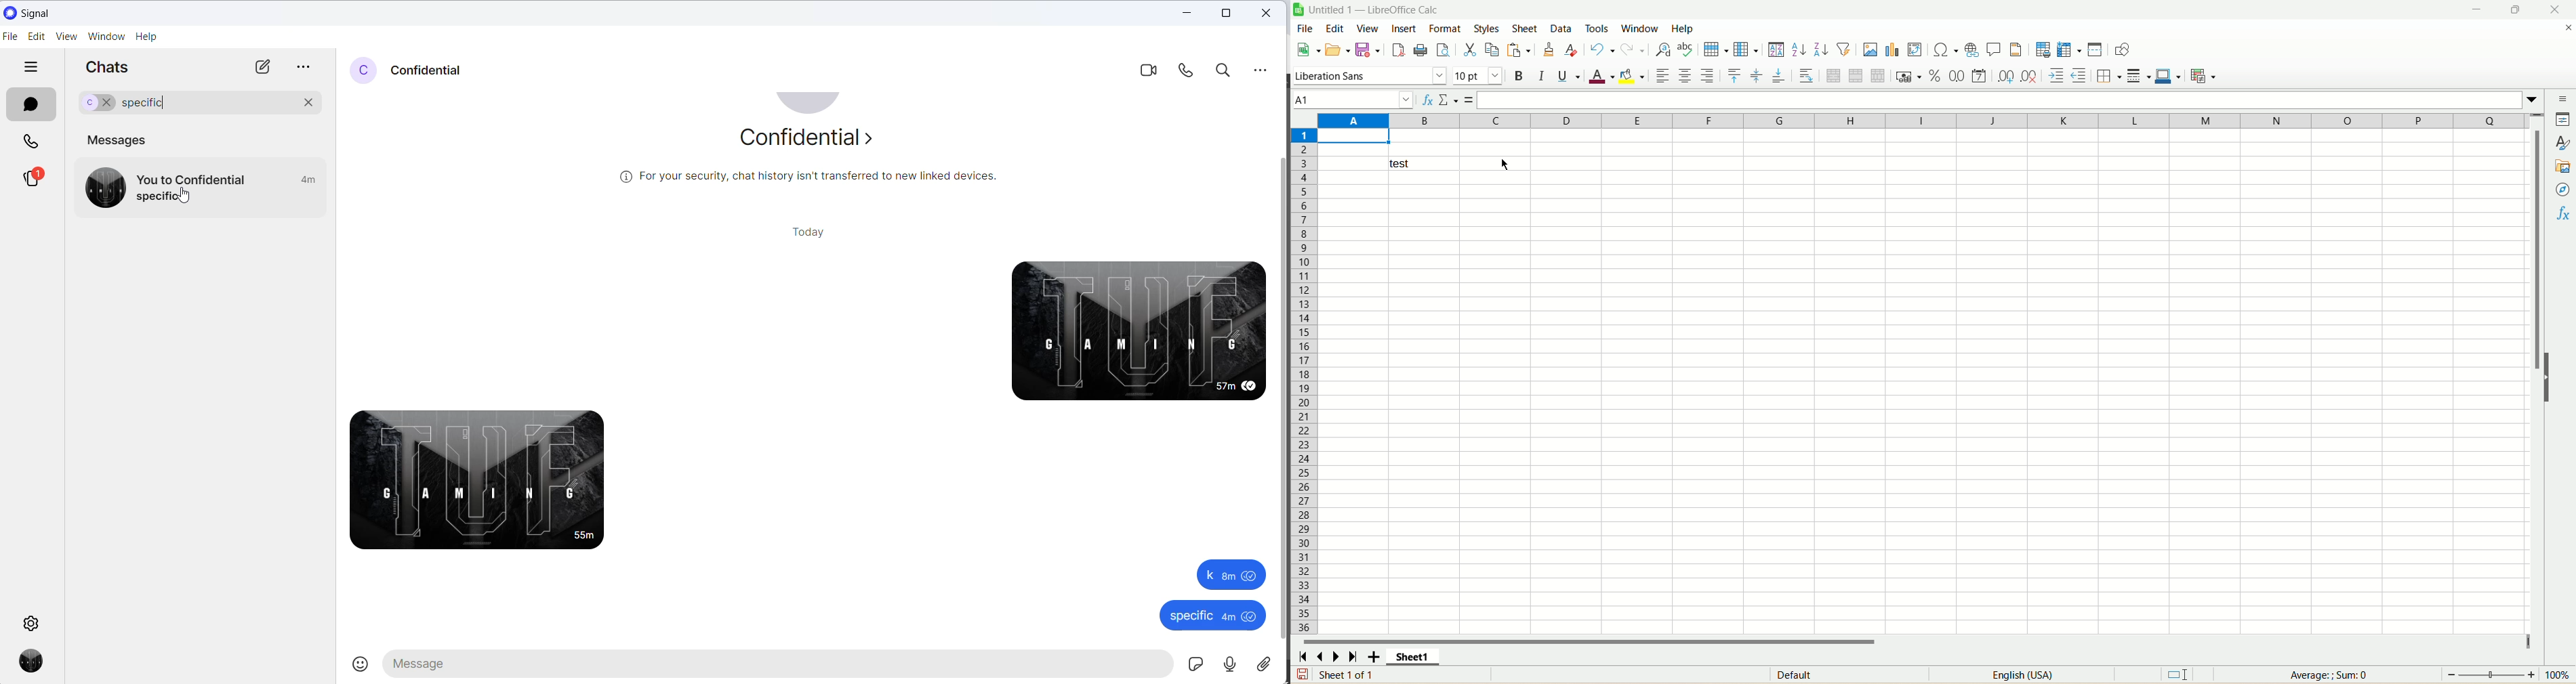  Describe the element at coordinates (1663, 50) in the screenshot. I see `find and replace` at that location.